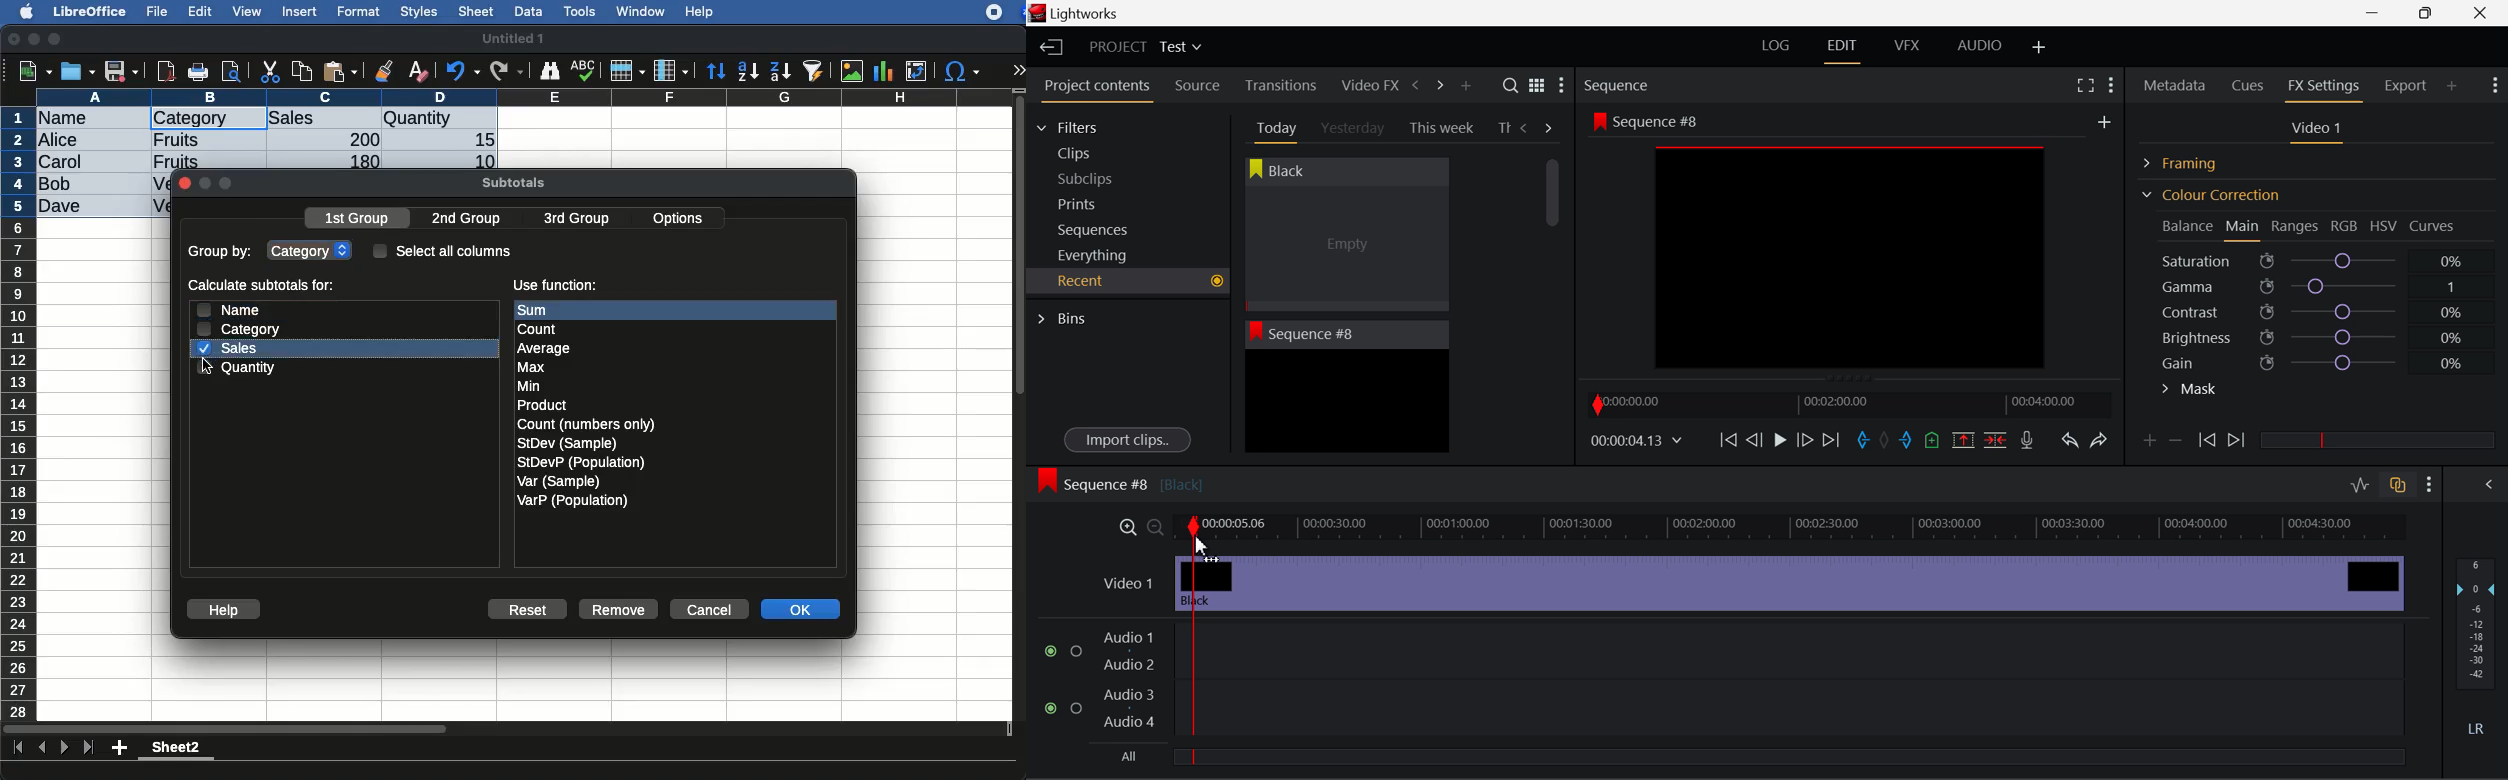 The image size is (2520, 784). I want to click on slider, so click(1788, 756).